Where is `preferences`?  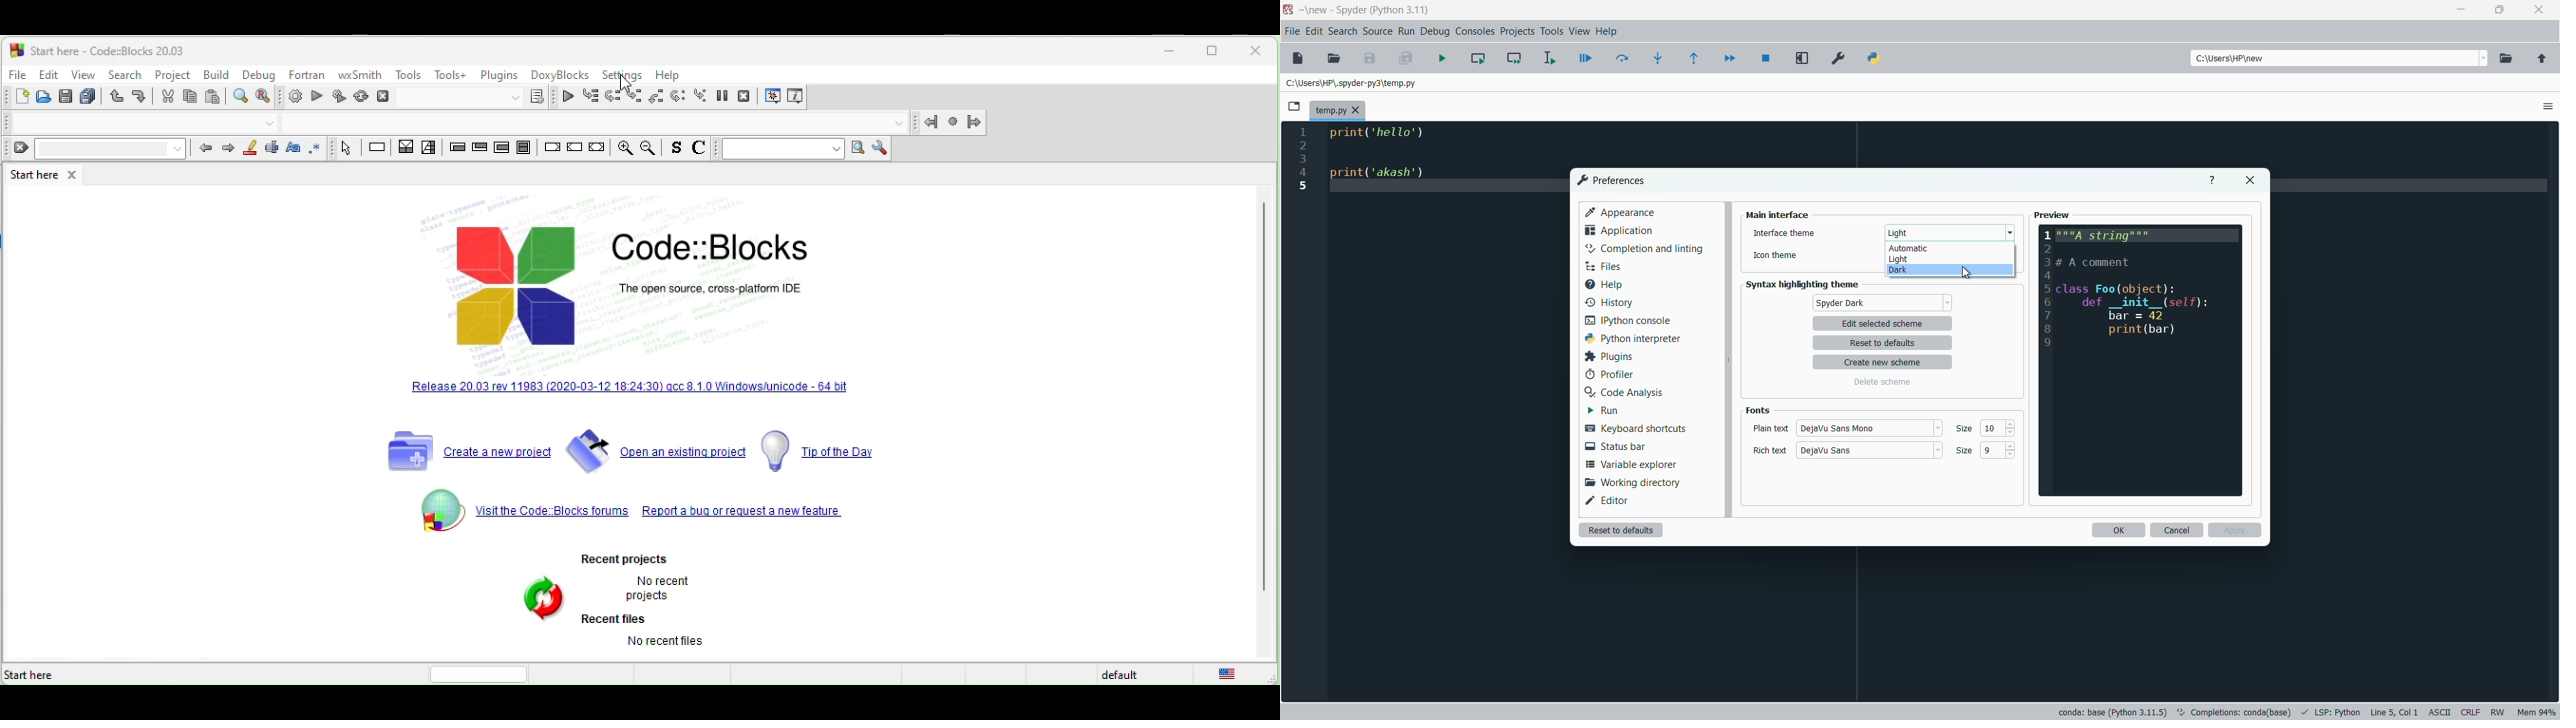 preferences is located at coordinates (1609, 180).